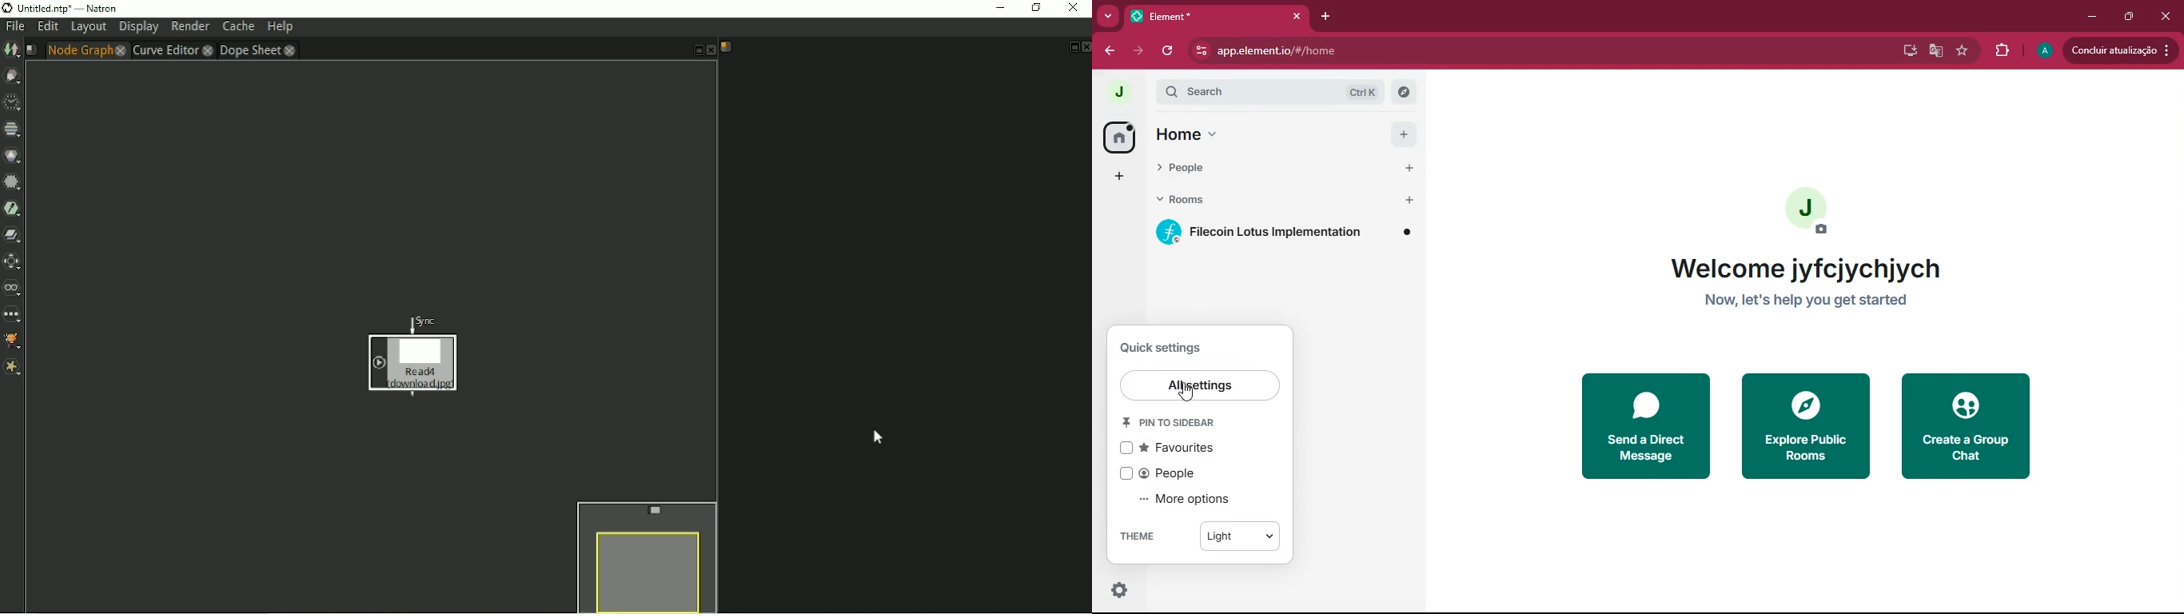 The width and height of the screenshot is (2184, 616). What do you see at coordinates (1166, 473) in the screenshot?
I see `people` at bounding box center [1166, 473].